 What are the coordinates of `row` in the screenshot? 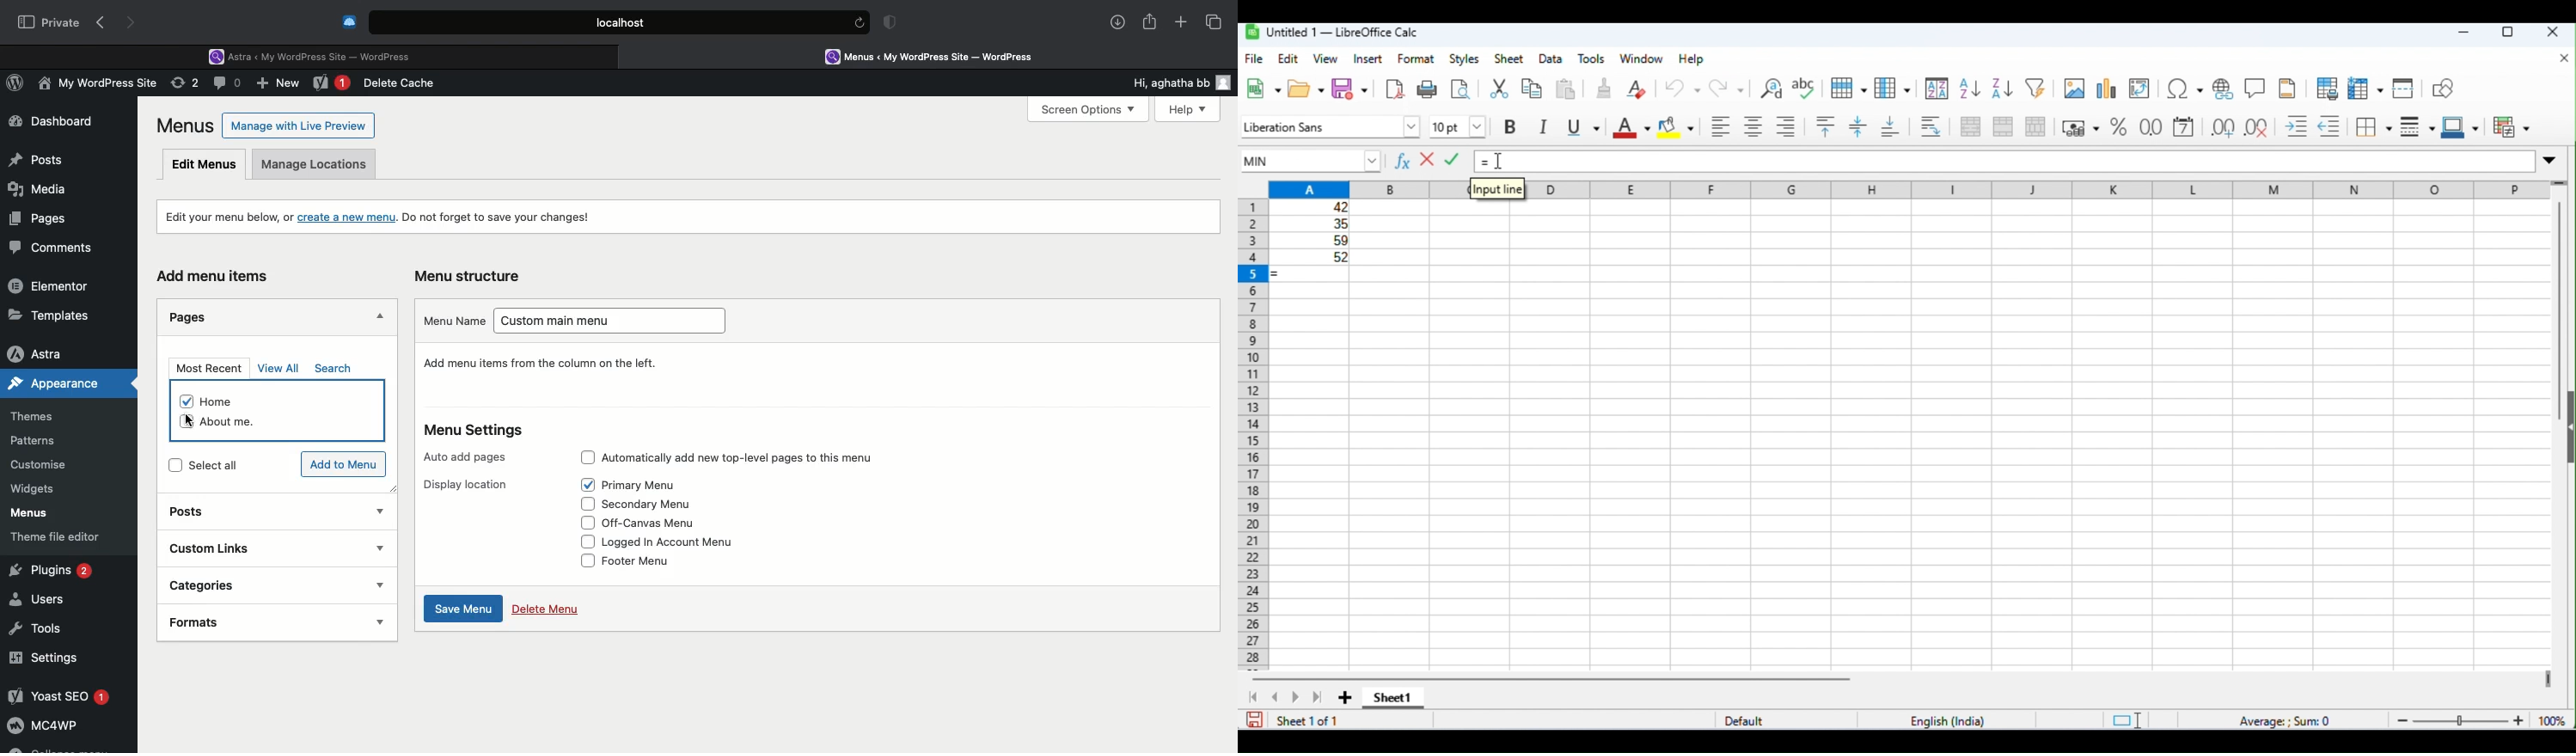 It's located at (1848, 87).